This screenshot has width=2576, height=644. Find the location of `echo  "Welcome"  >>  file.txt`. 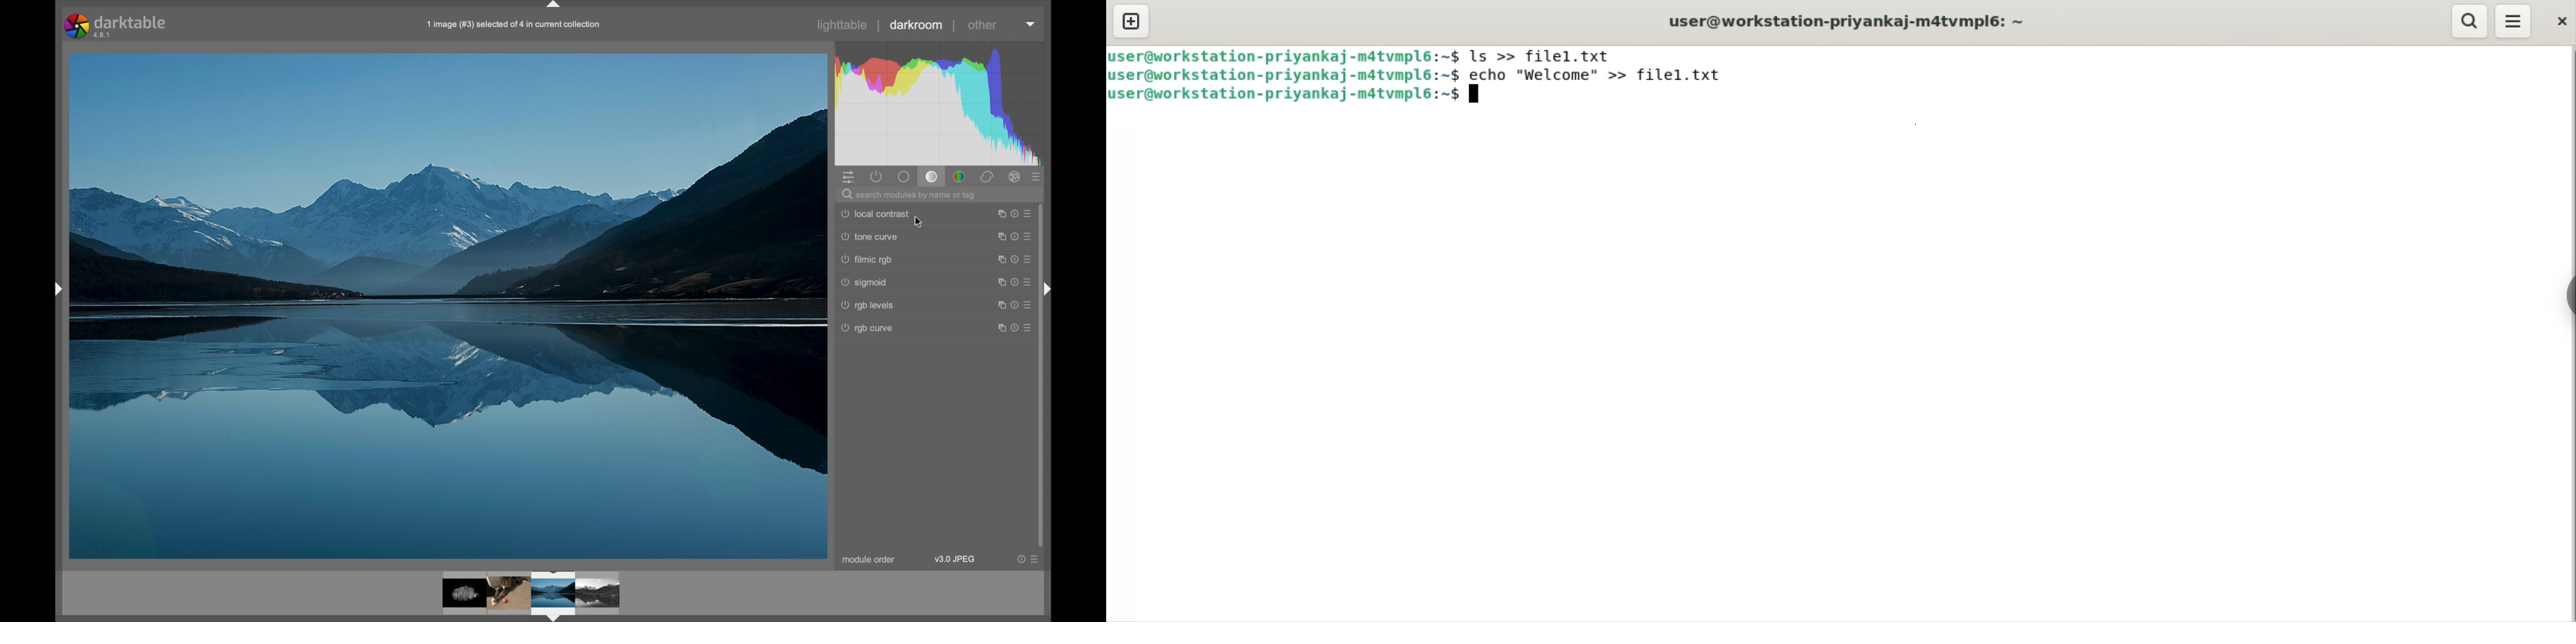

echo  "Welcome"  >>  file.txt is located at coordinates (1606, 73).